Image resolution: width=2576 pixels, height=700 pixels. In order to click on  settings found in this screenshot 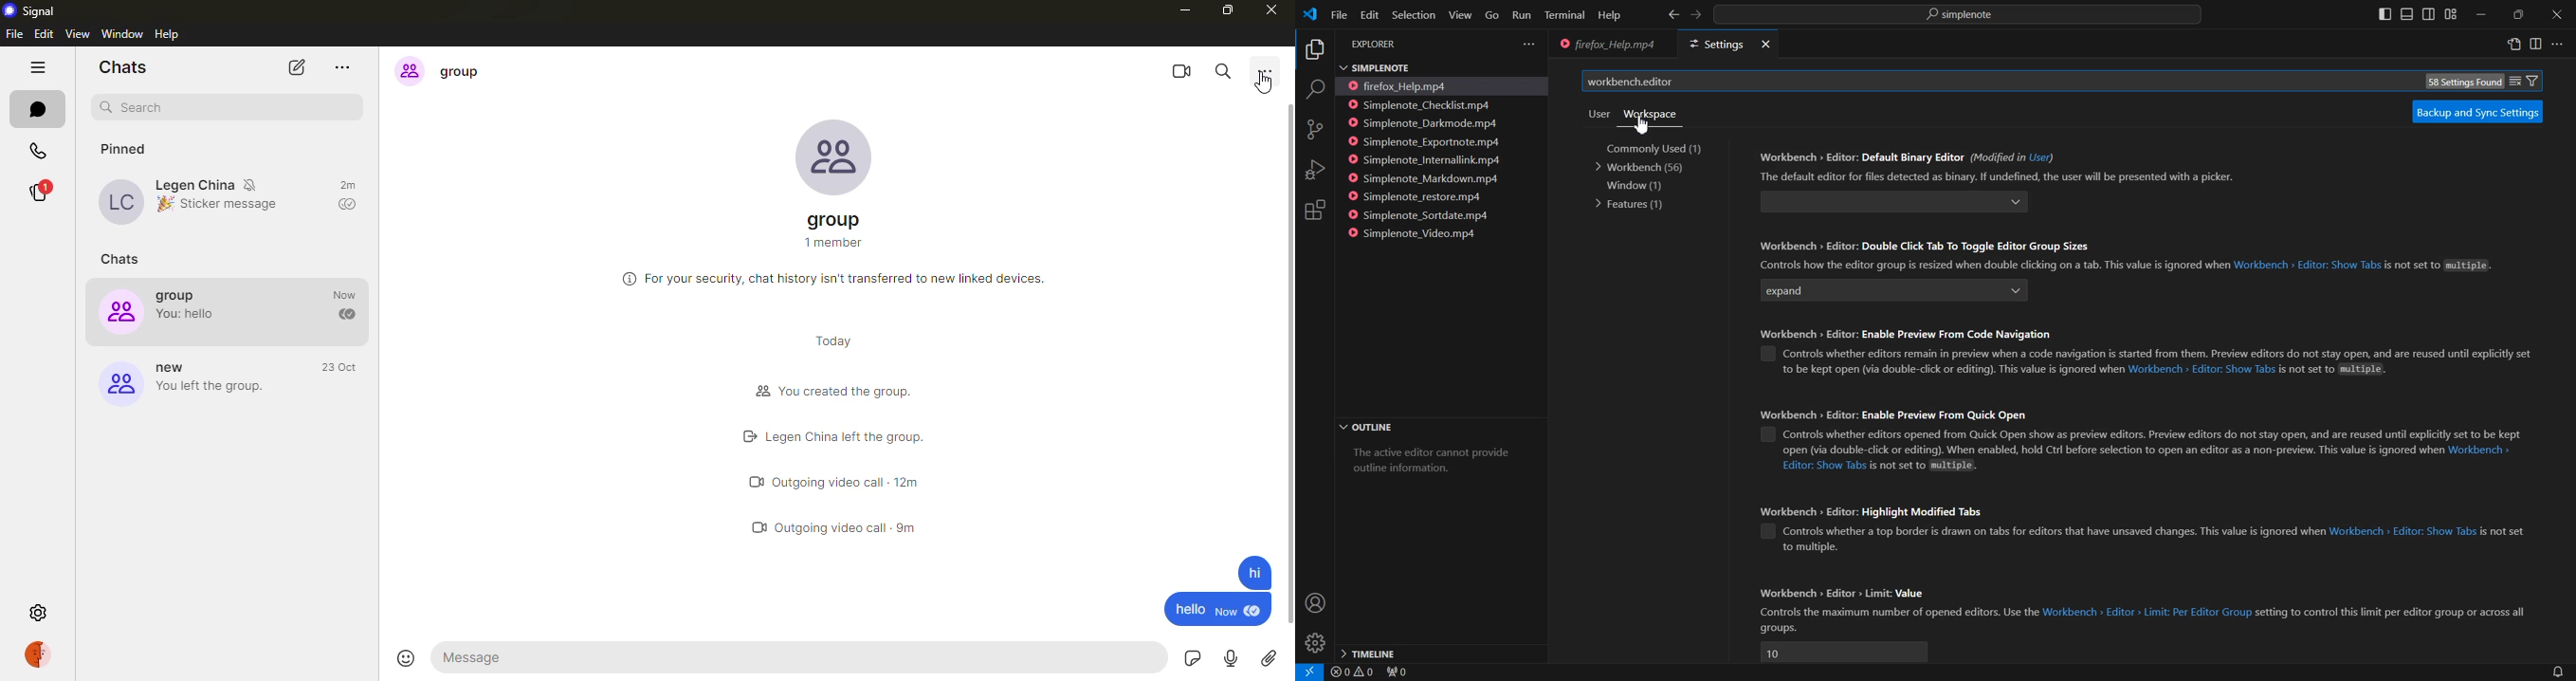, I will do `click(2463, 81)`.